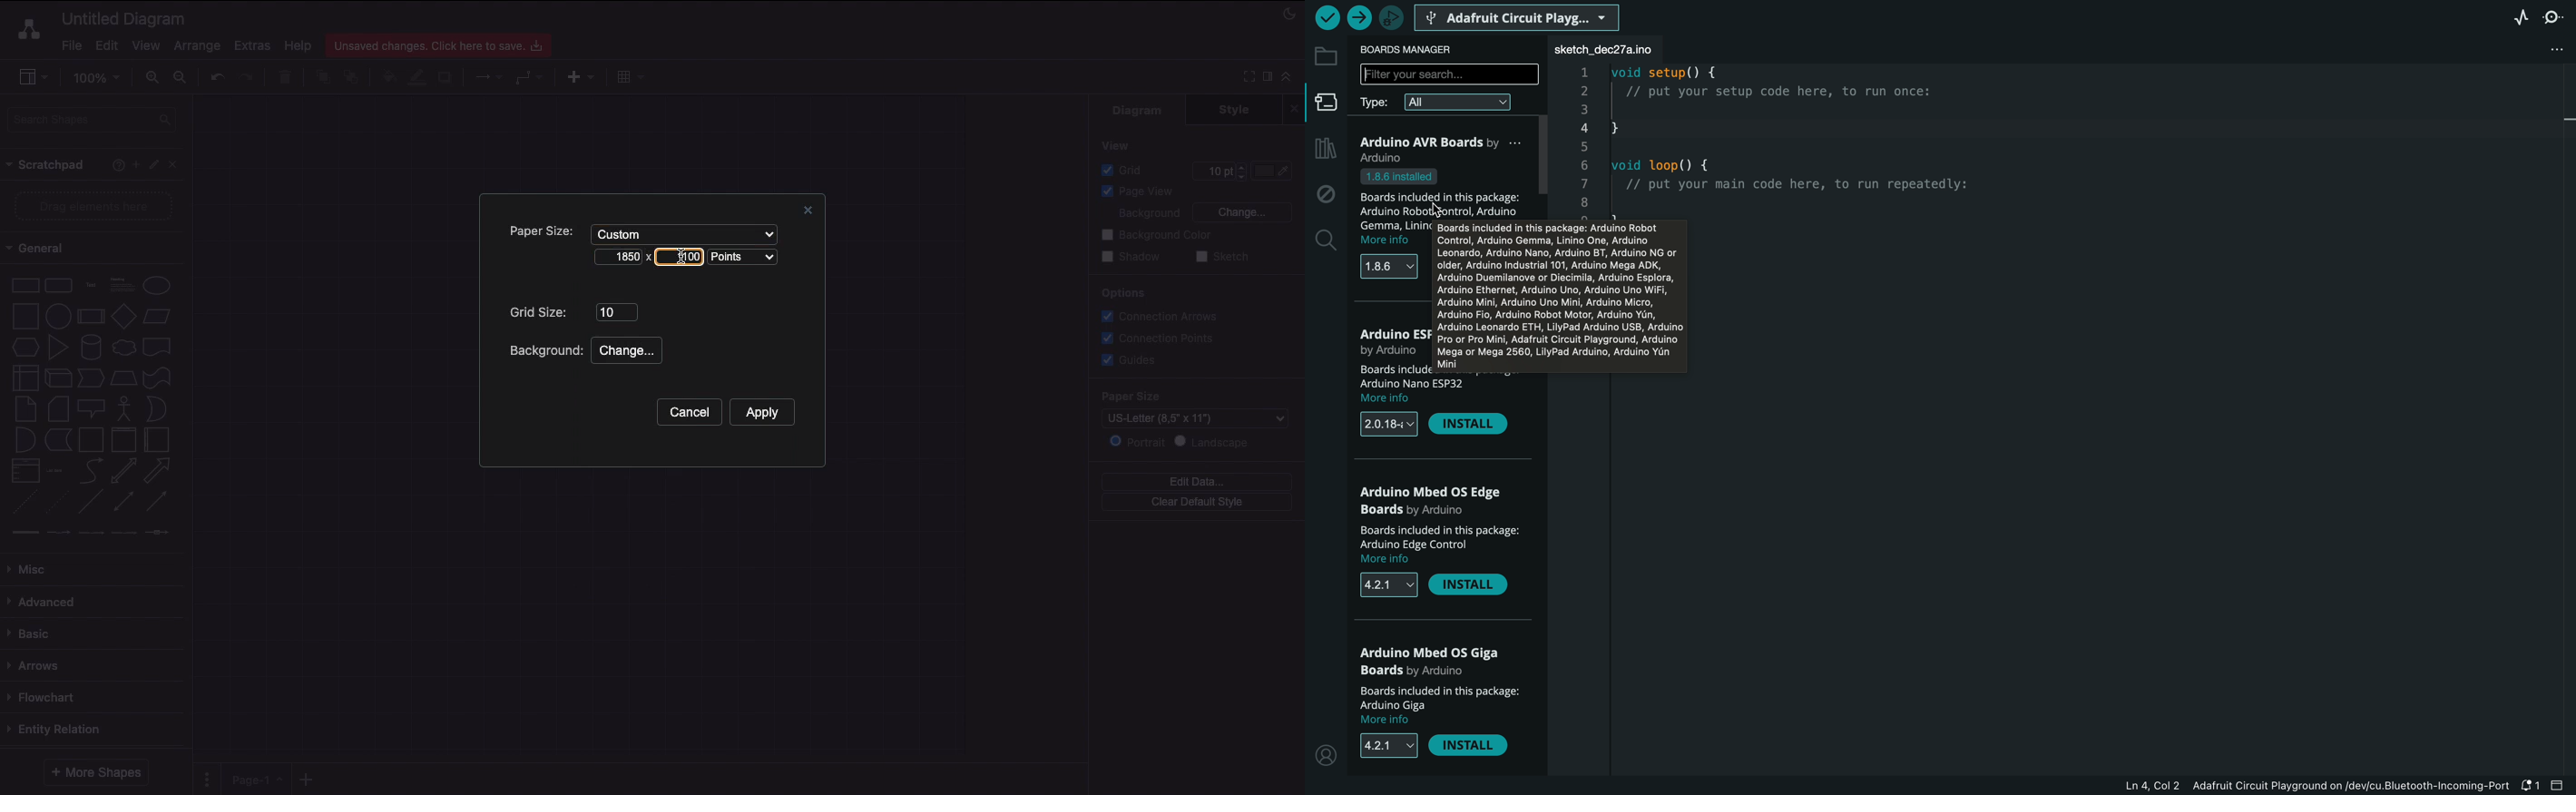 The width and height of the screenshot is (2576, 812). What do you see at coordinates (576, 75) in the screenshot?
I see `Insert` at bounding box center [576, 75].